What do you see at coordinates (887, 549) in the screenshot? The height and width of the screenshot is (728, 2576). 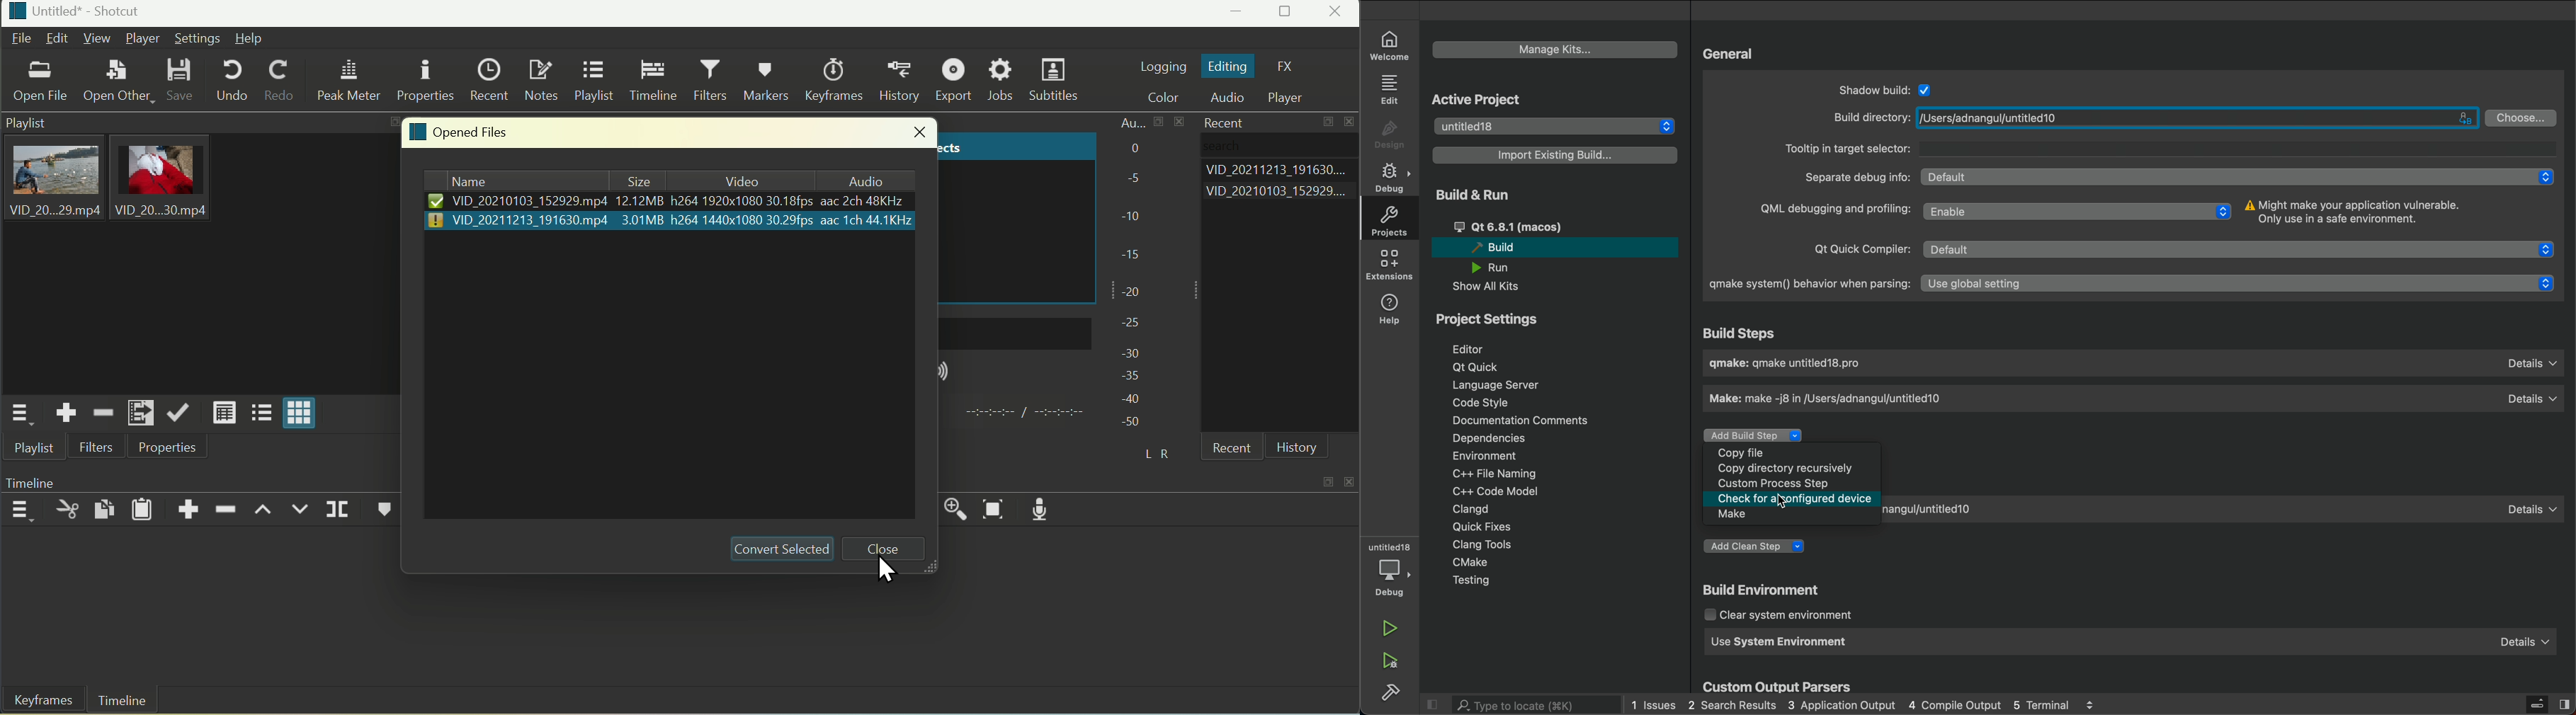 I see `close` at bounding box center [887, 549].